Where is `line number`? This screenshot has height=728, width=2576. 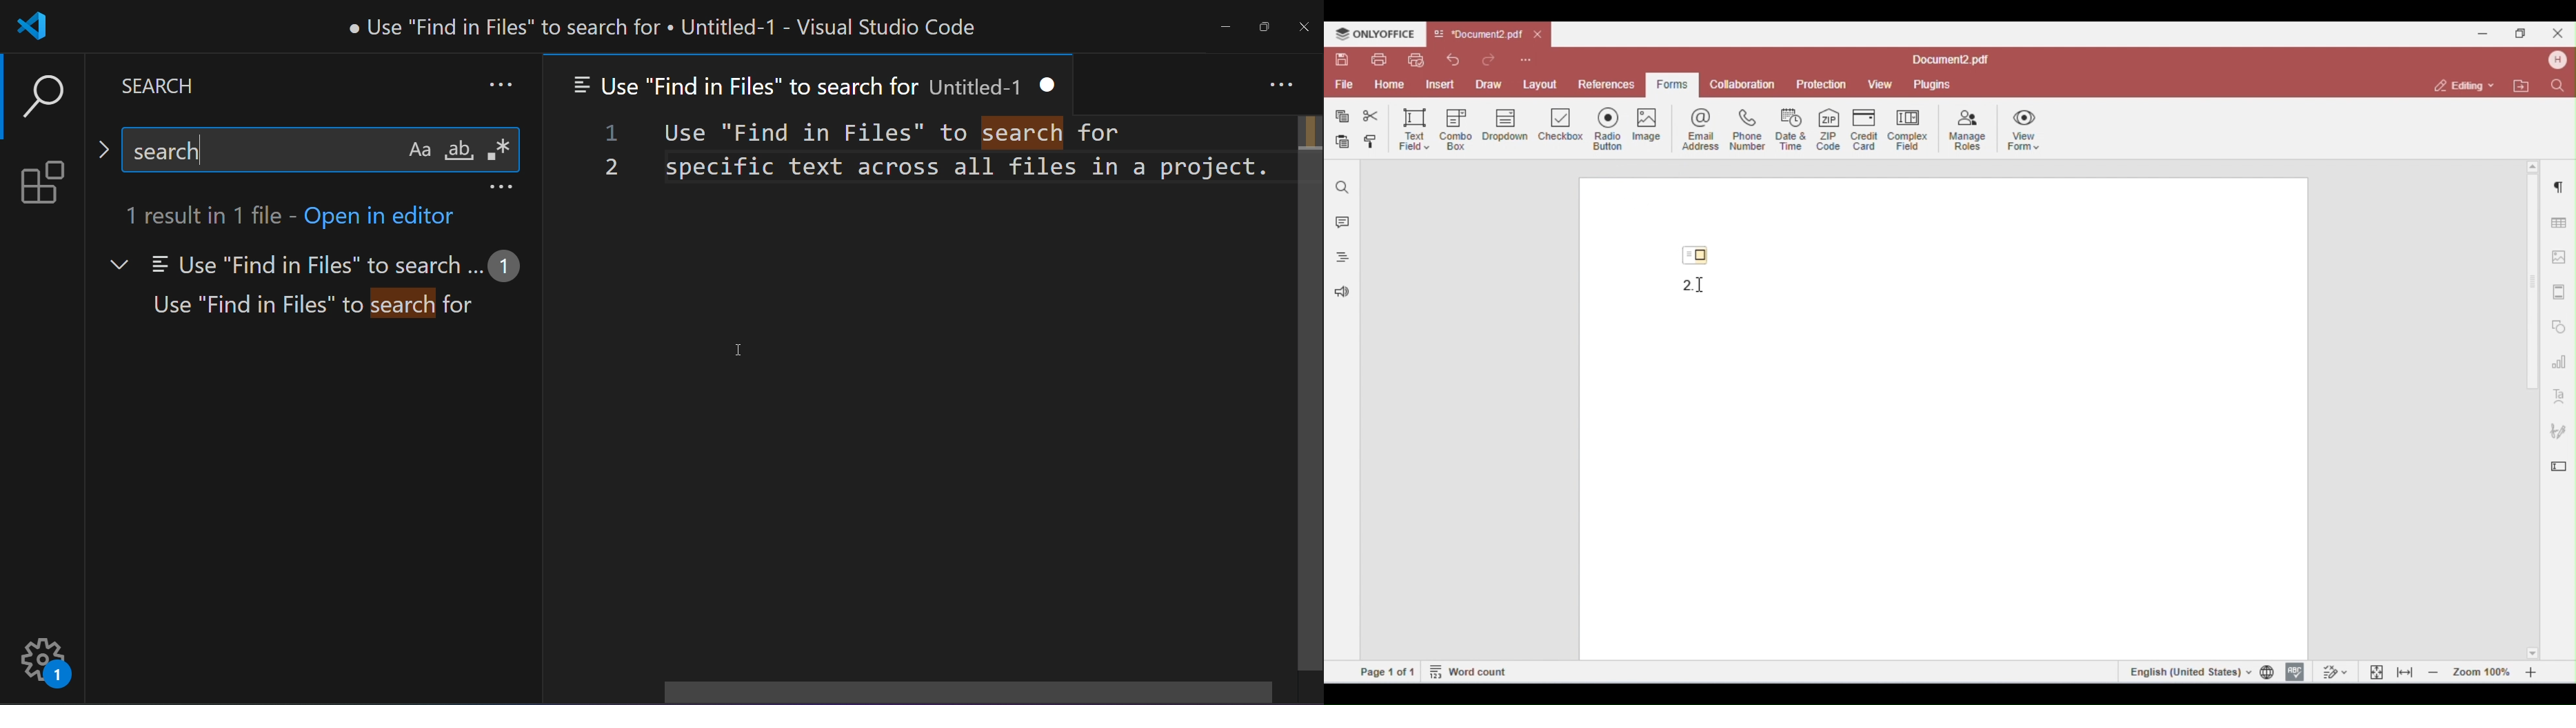 line number is located at coordinates (611, 150).